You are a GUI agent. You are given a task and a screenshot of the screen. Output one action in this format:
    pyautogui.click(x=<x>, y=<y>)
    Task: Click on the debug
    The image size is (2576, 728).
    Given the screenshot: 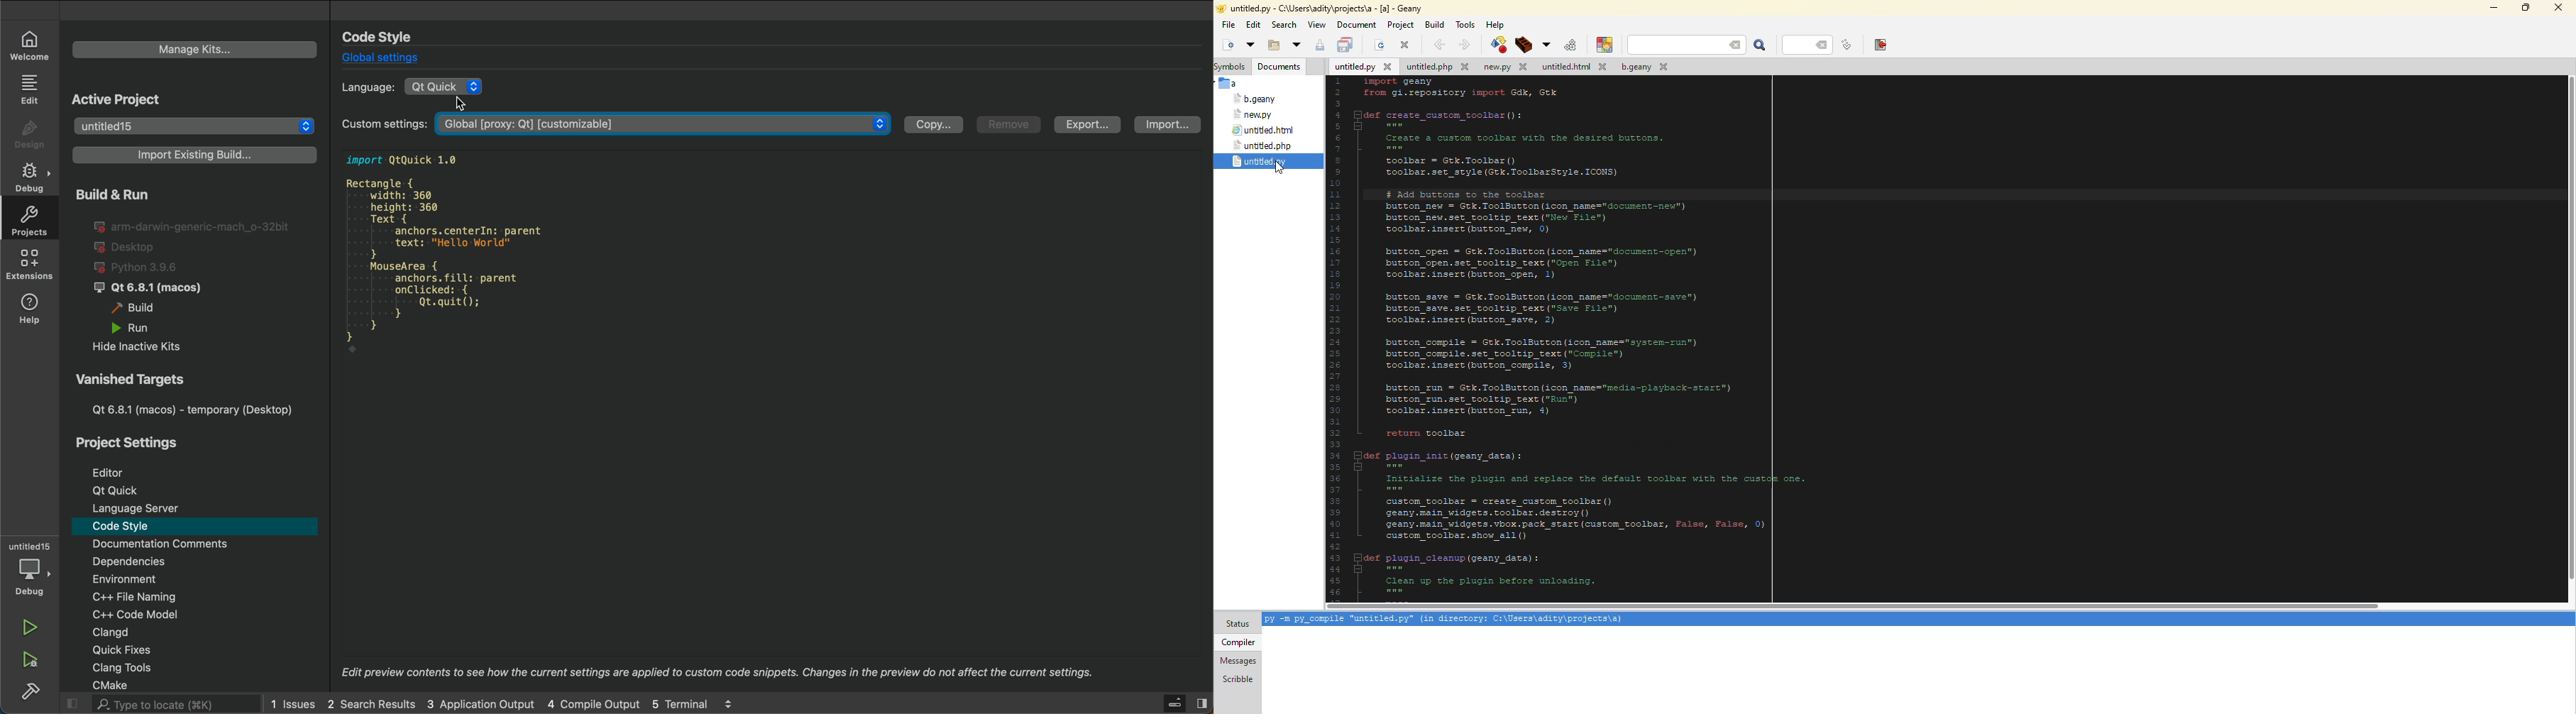 What is the action you would take?
    pyautogui.click(x=29, y=177)
    